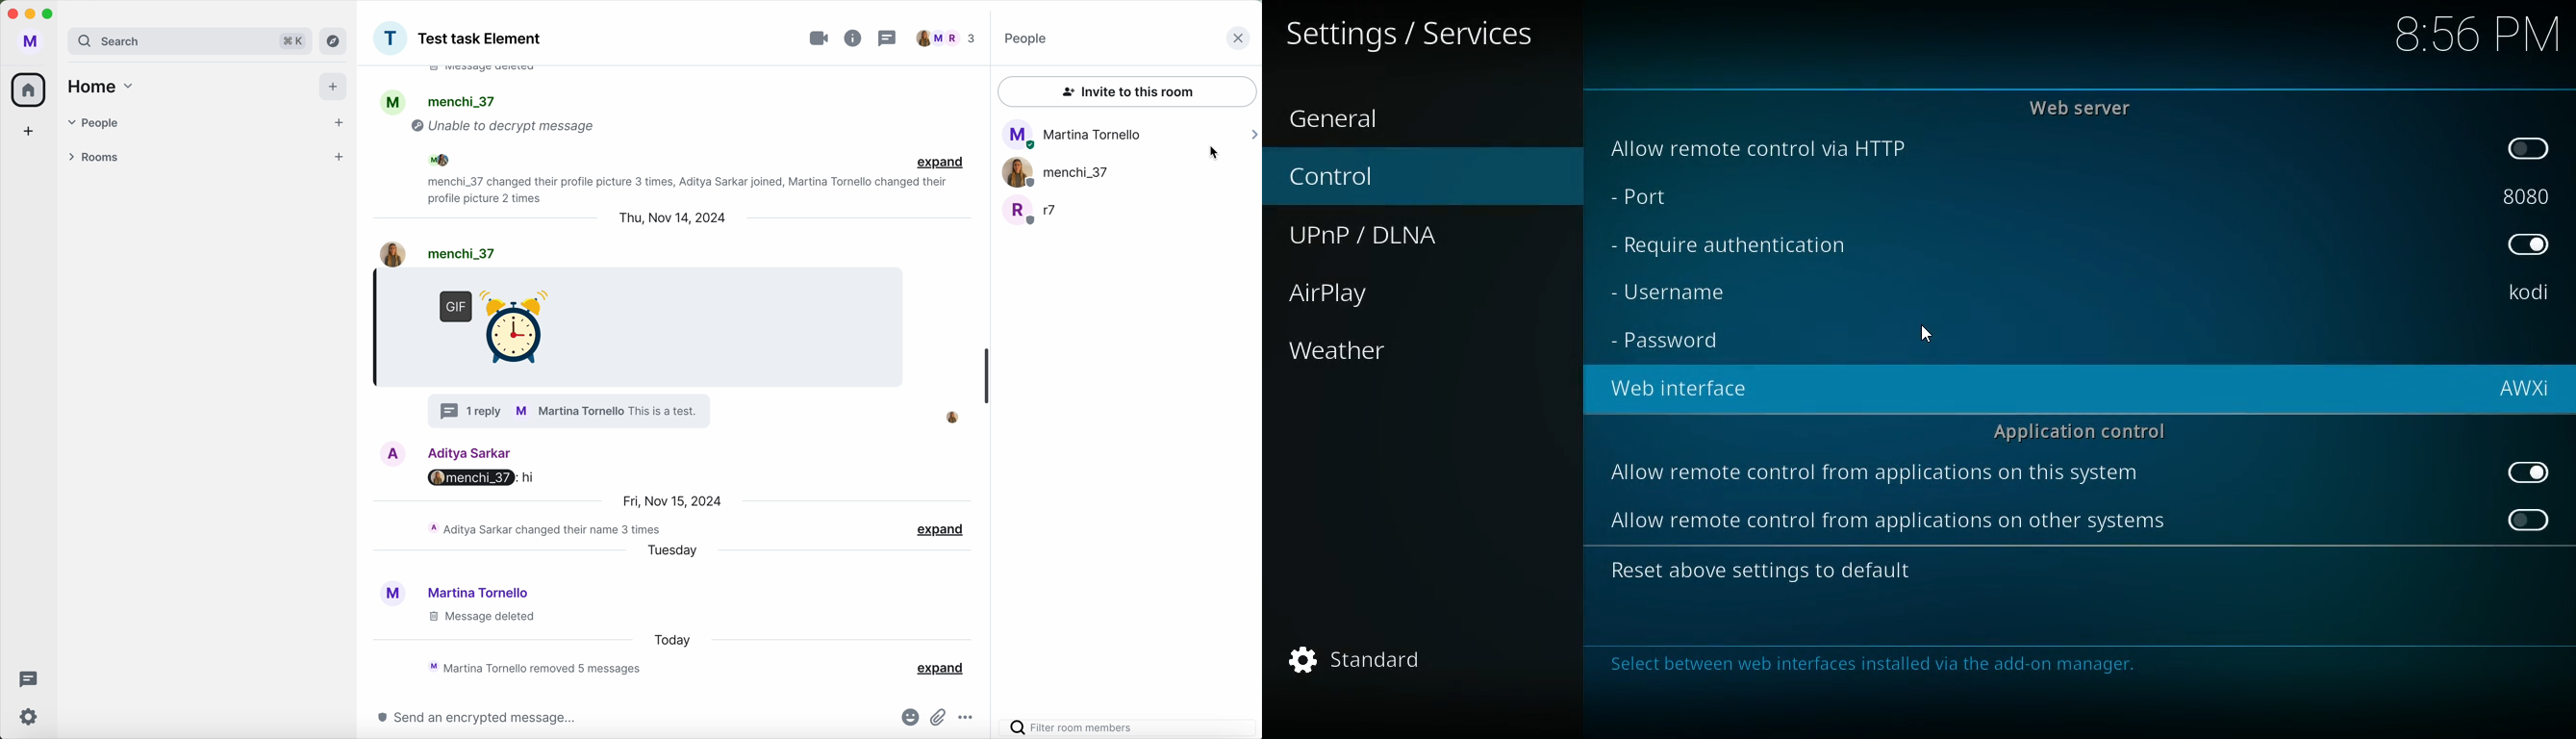 The height and width of the screenshot is (756, 2576). I want to click on web interface, so click(2523, 391).